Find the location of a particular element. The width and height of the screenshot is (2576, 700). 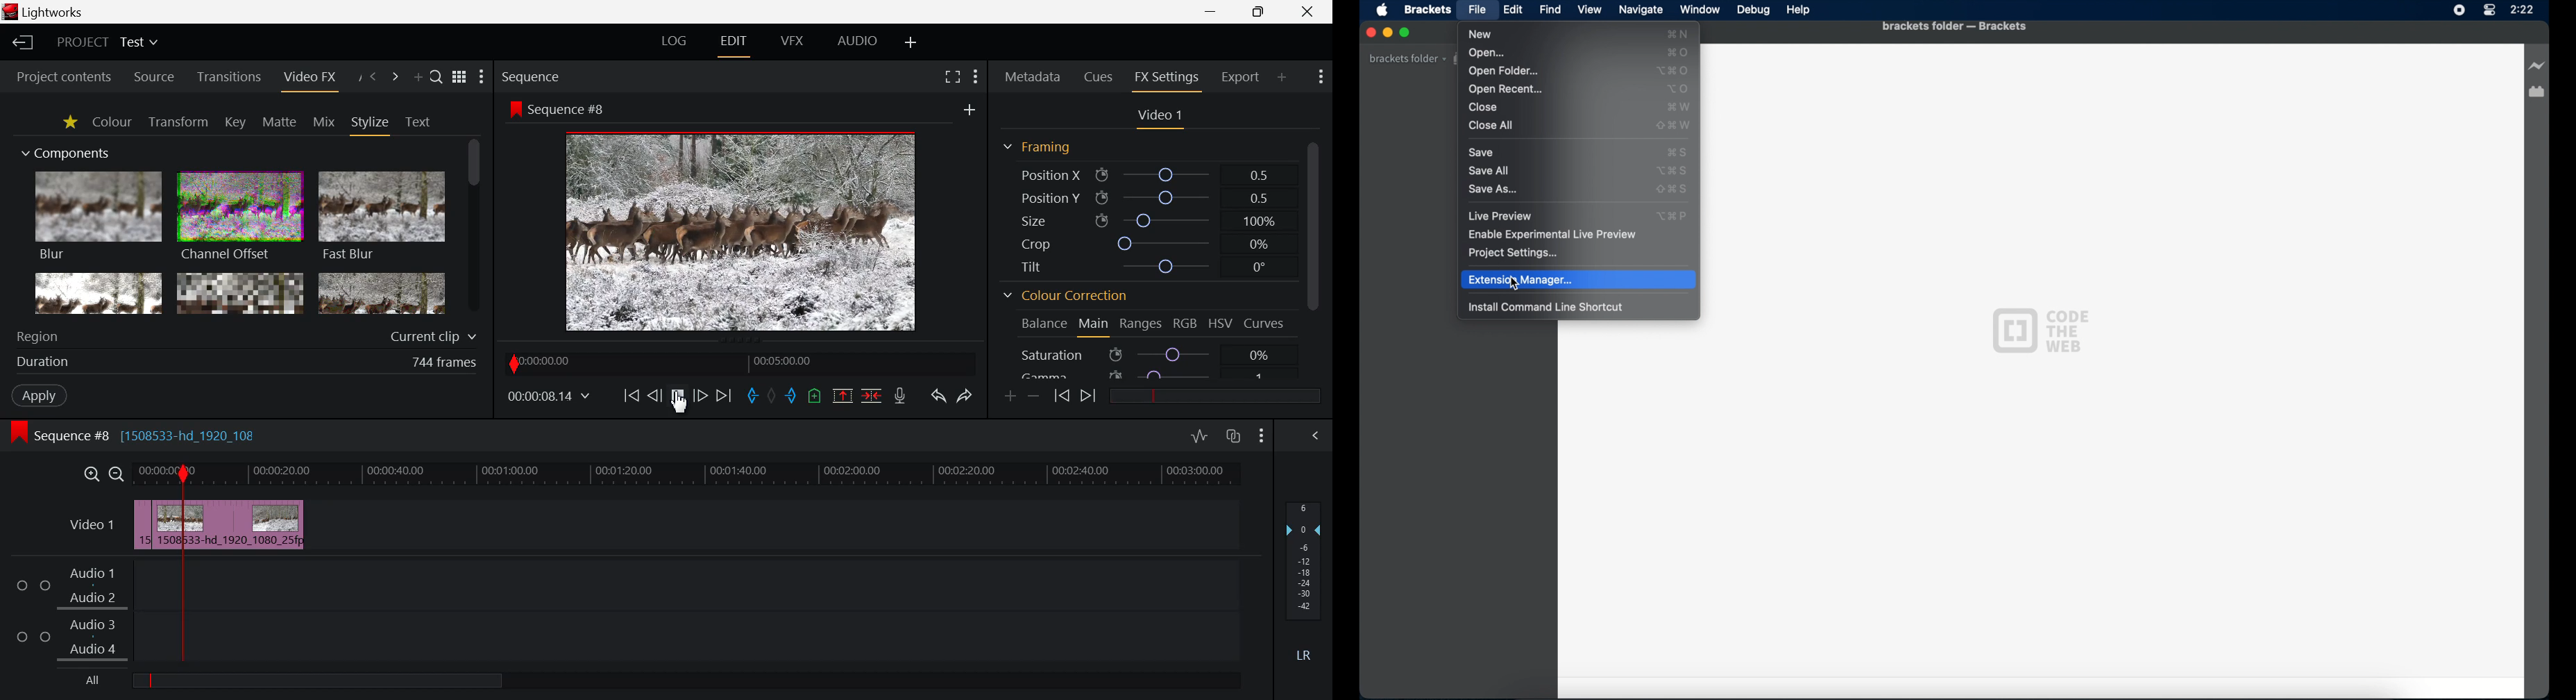

enable experimental live preview is located at coordinates (1553, 234).